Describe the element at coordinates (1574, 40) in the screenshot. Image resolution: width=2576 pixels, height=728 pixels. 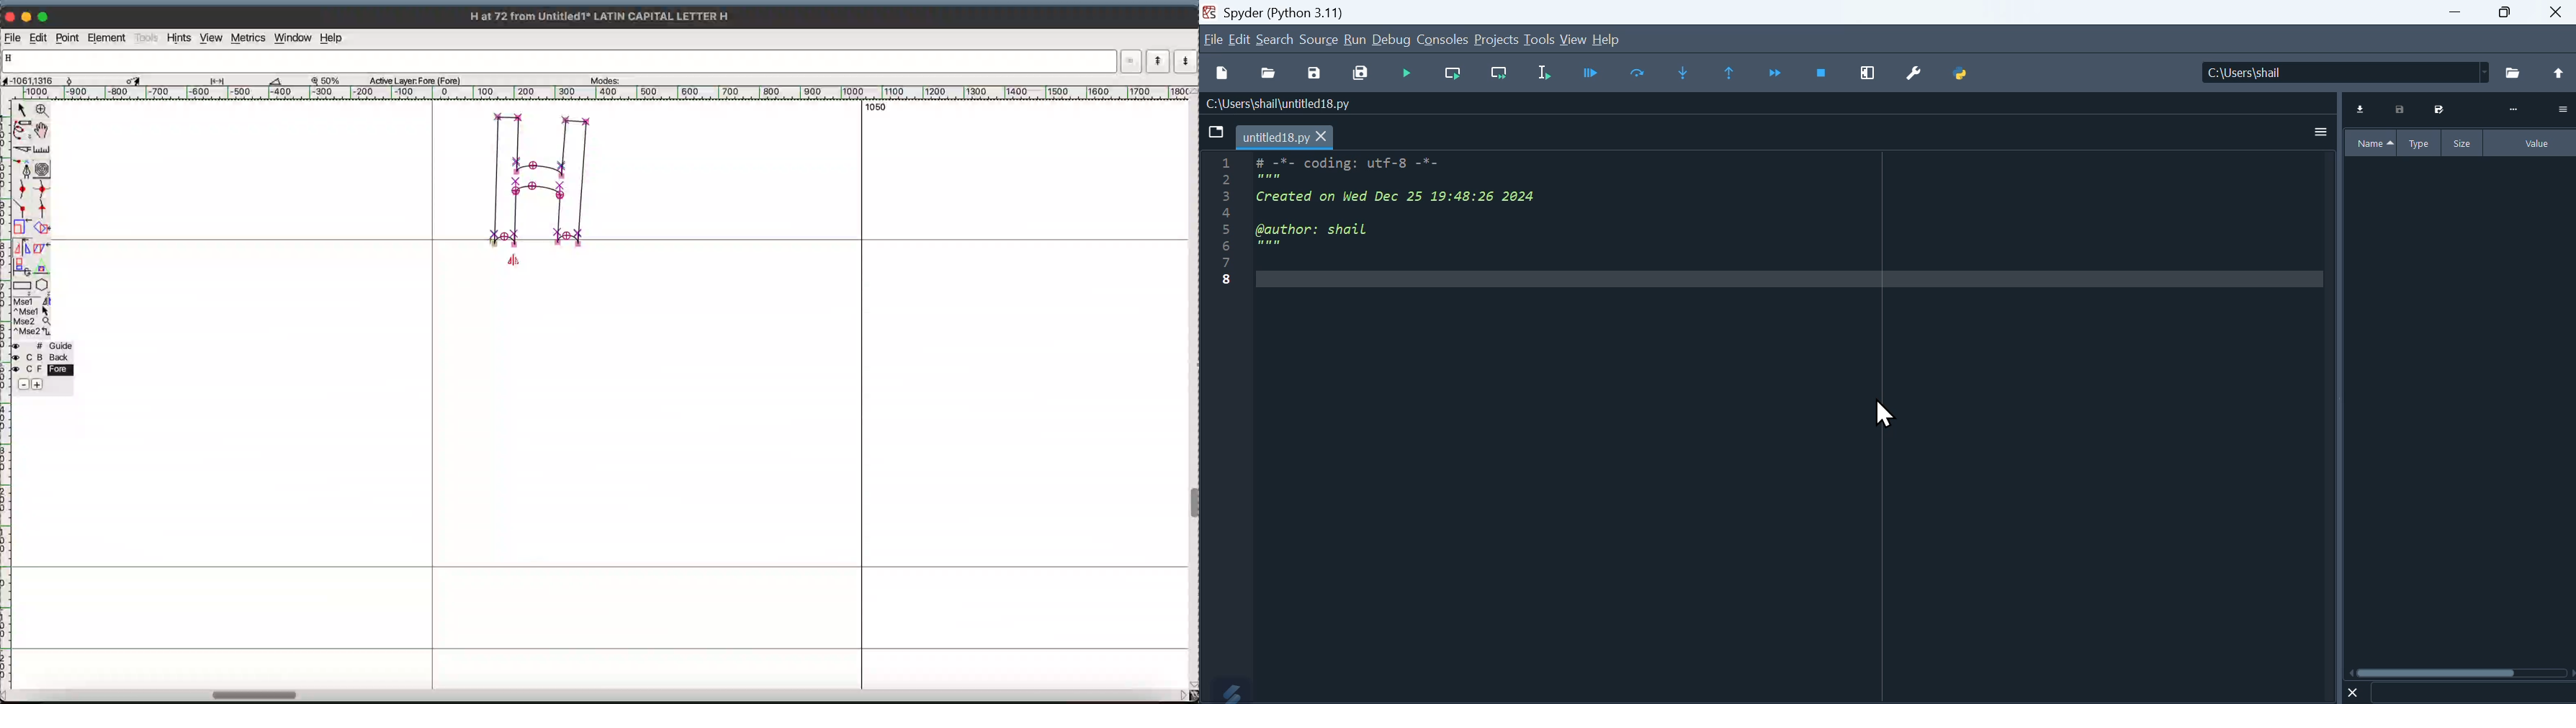
I see `View` at that location.